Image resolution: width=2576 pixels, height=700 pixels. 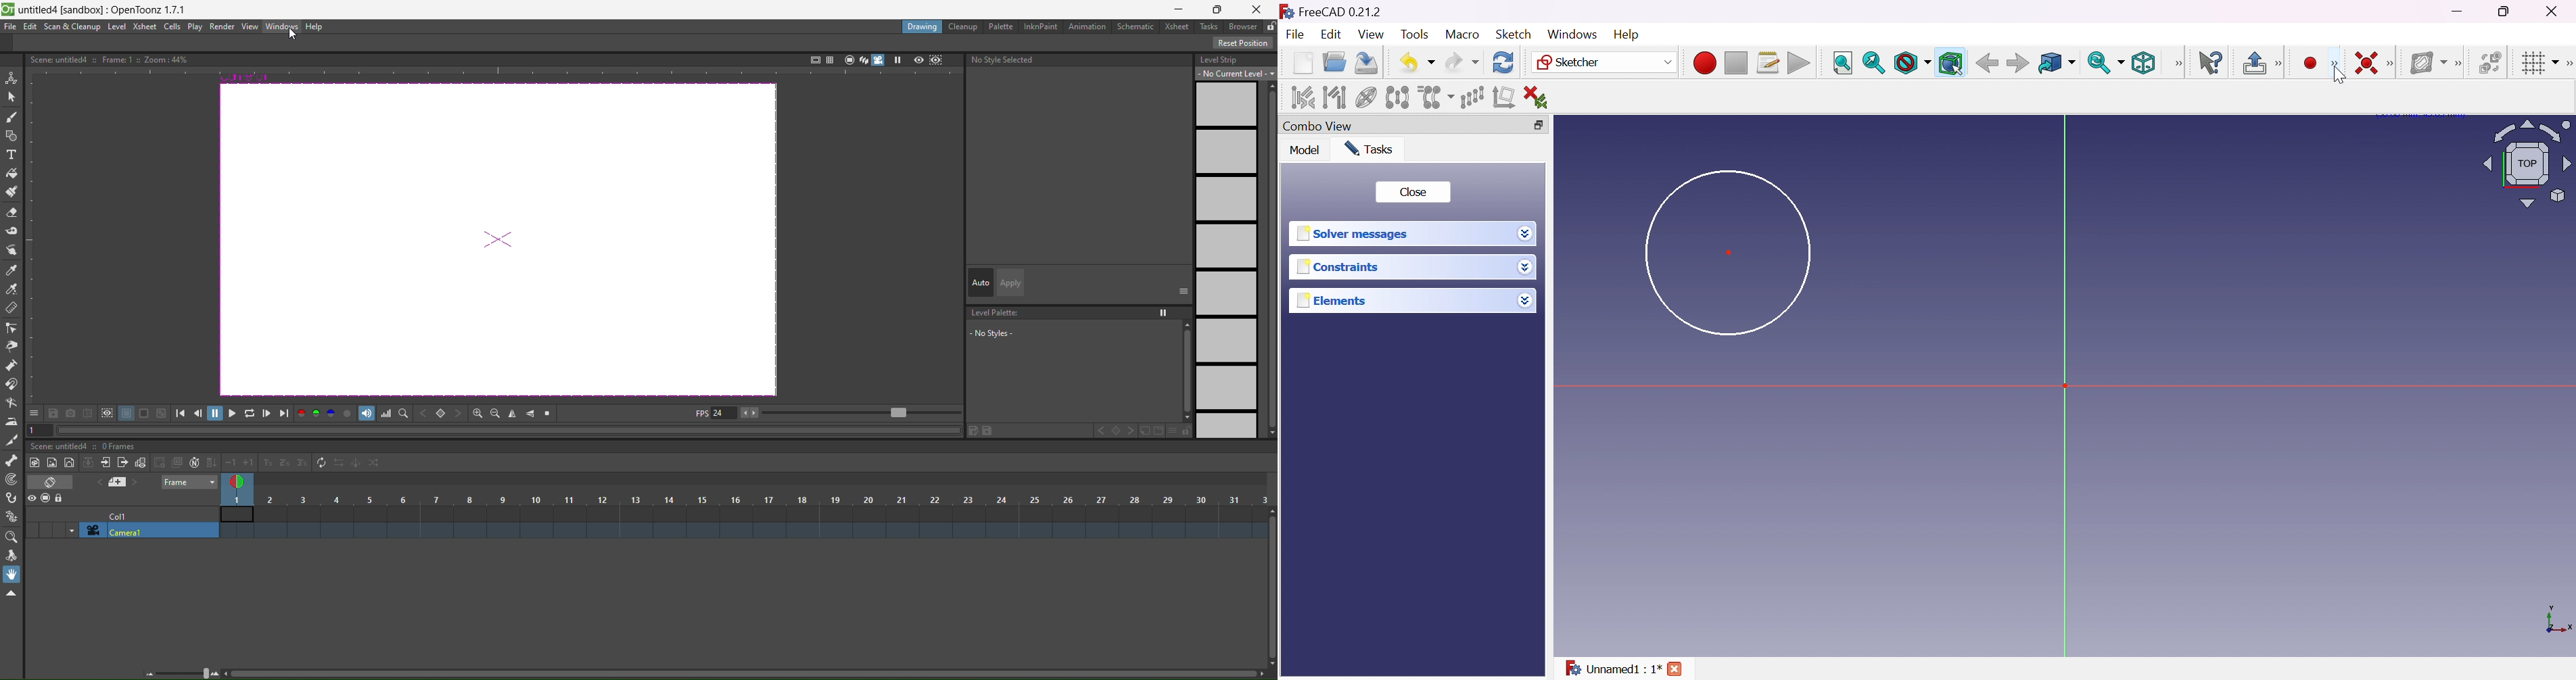 What do you see at coordinates (2429, 62) in the screenshot?
I see `Show/hide B-spline information layer` at bounding box center [2429, 62].